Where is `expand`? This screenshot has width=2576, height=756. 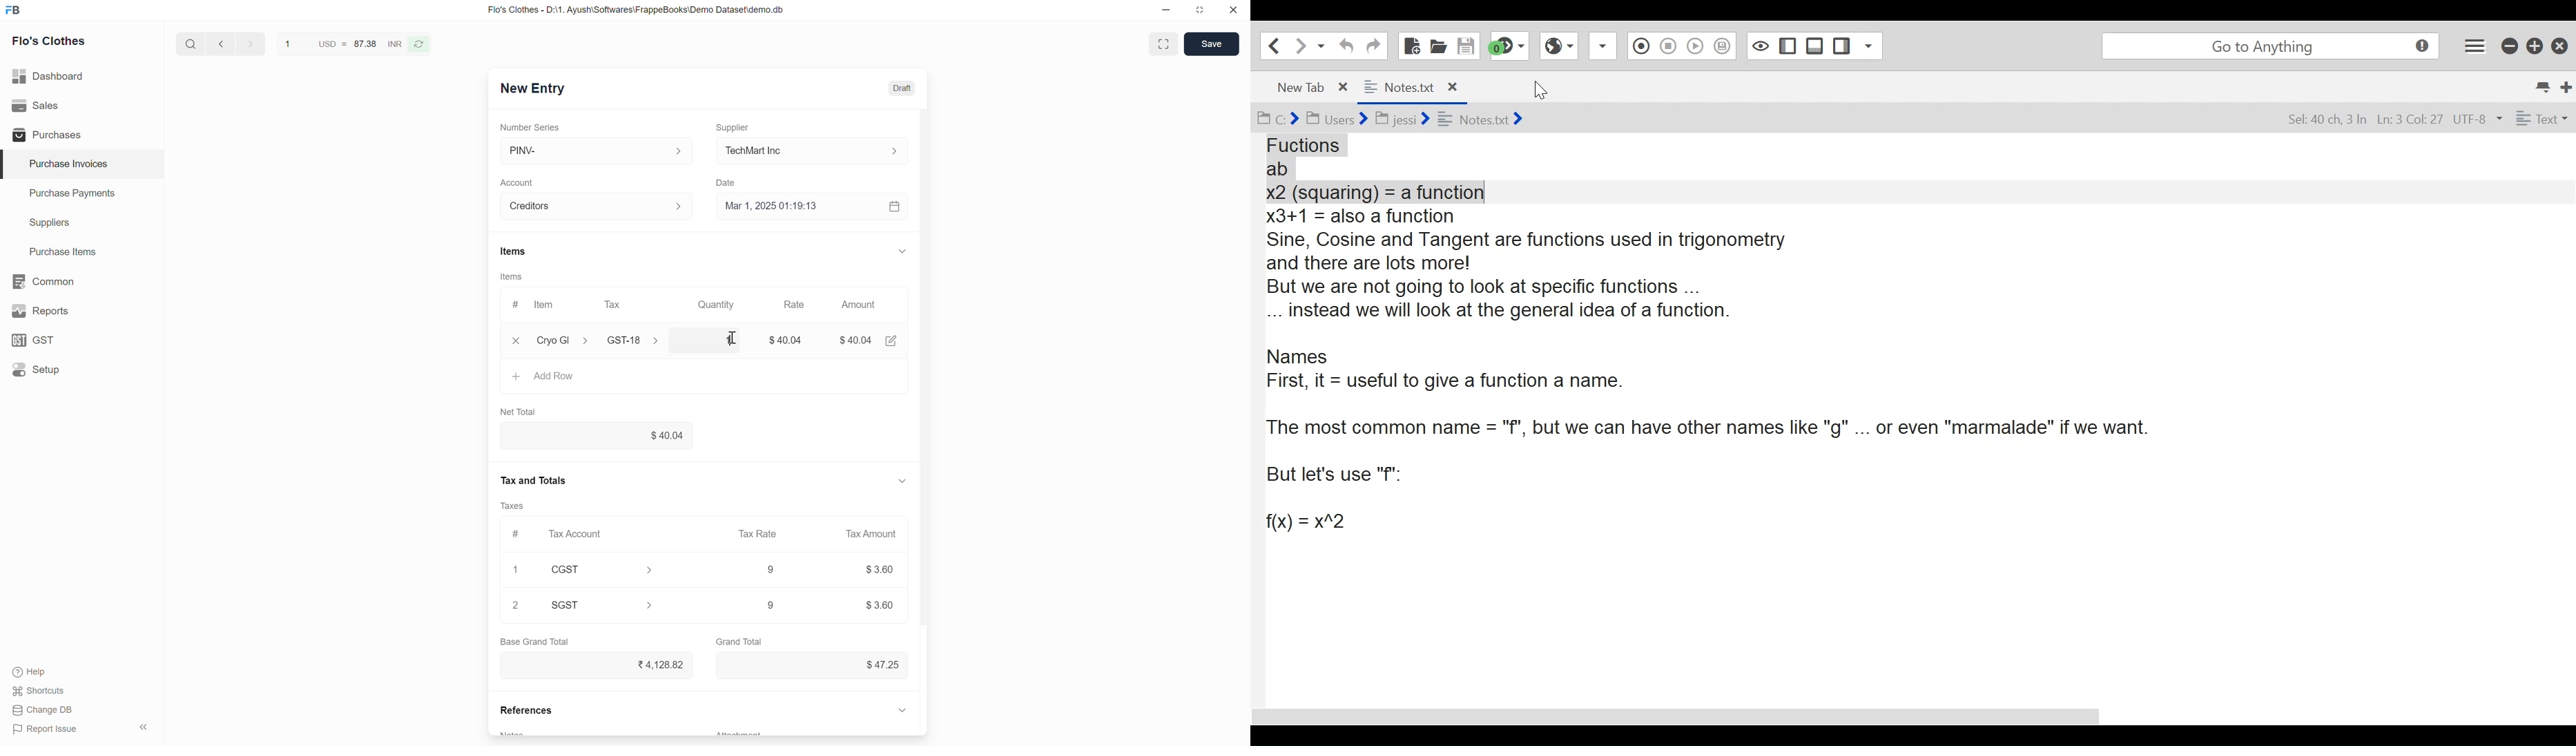
expand is located at coordinates (900, 481).